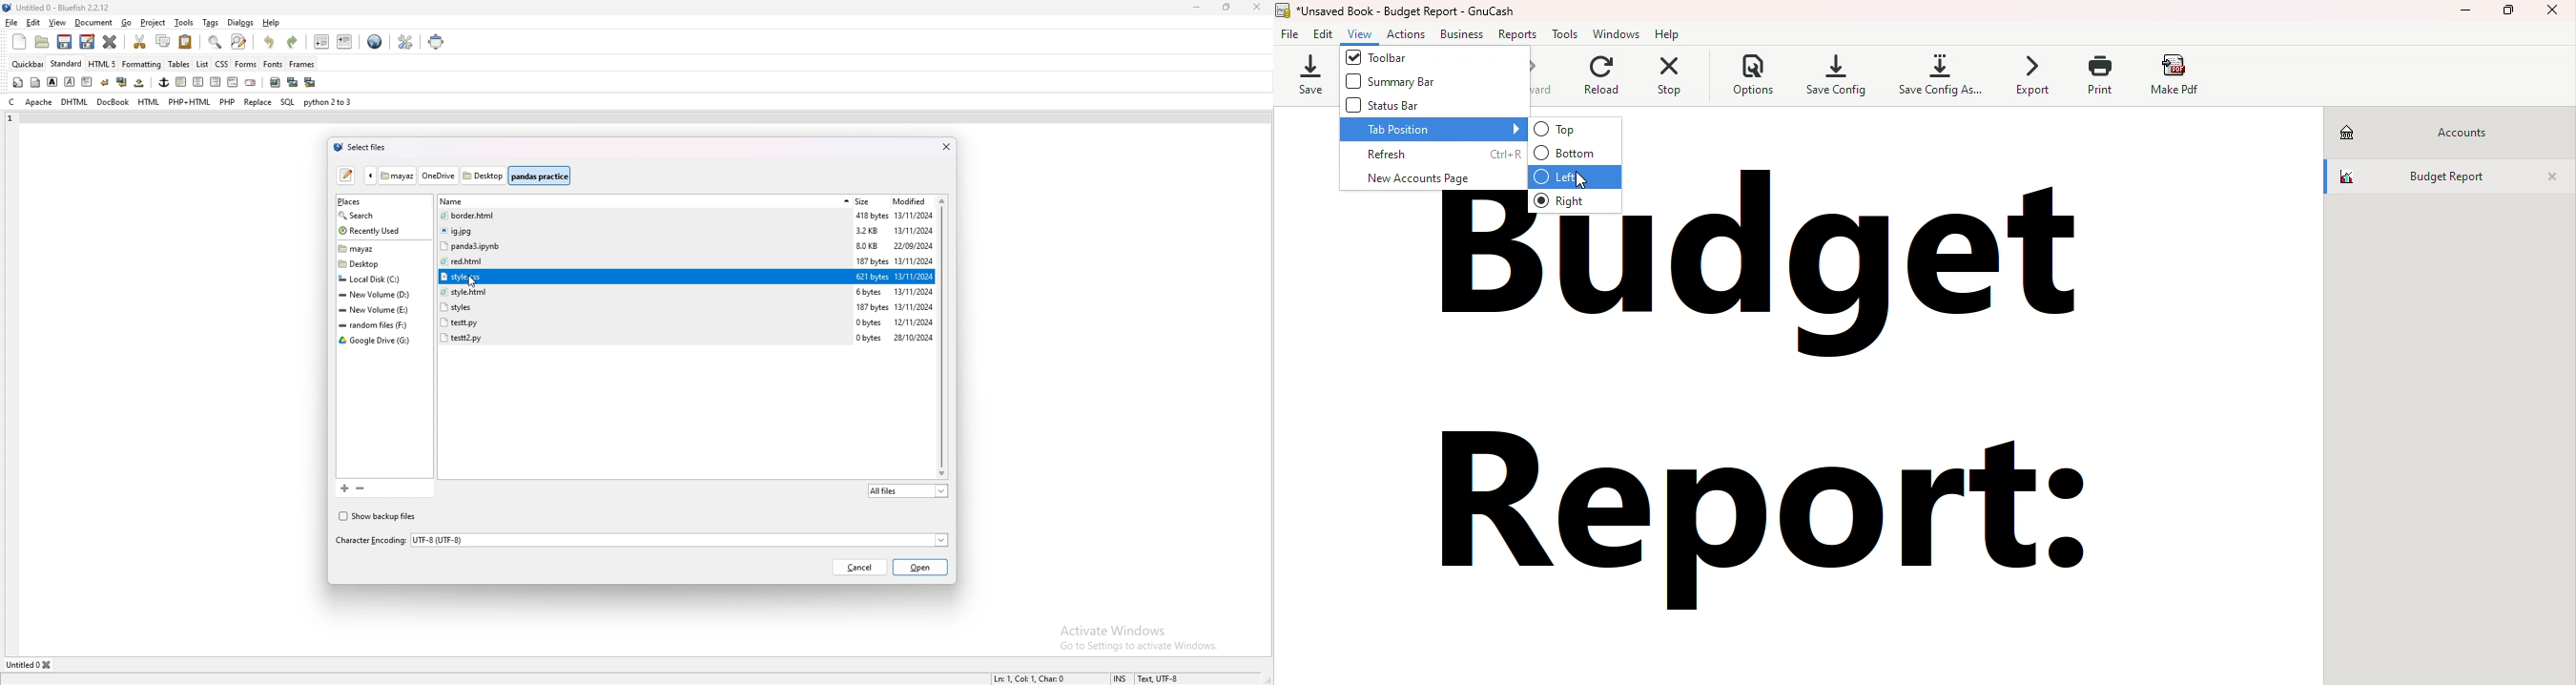 The image size is (2576, 700). I want to click on paste, so click(186, 41).